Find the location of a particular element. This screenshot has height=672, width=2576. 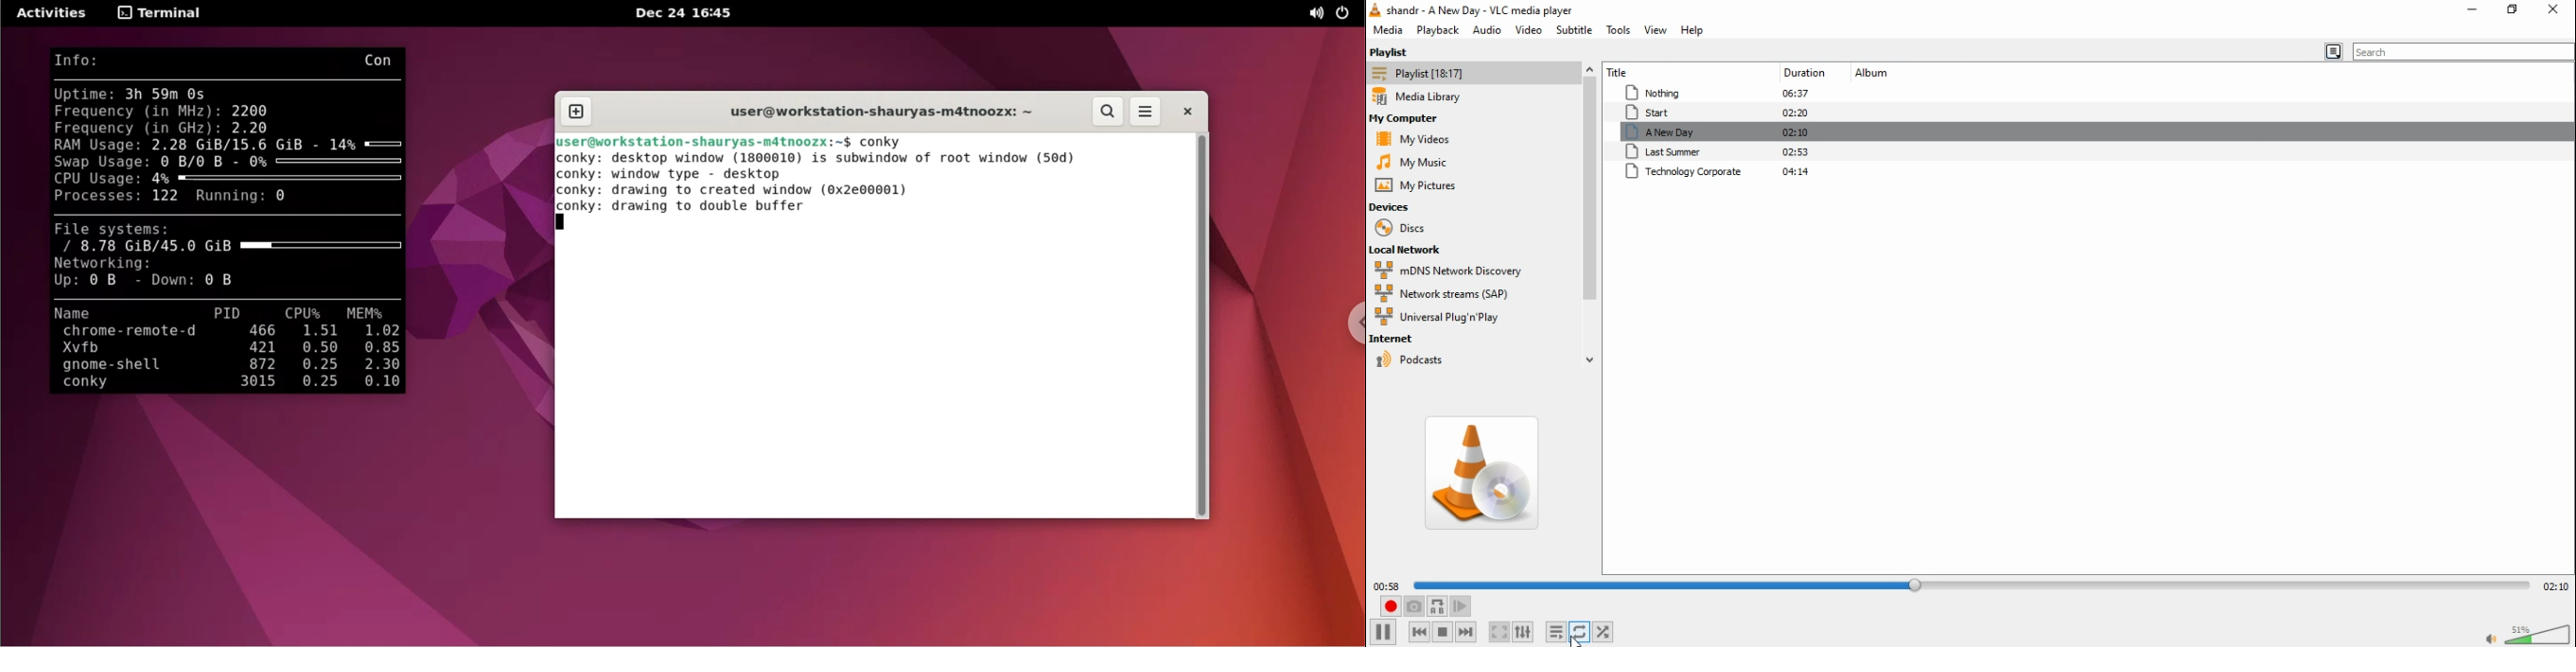

audio is located at coordinates (1486, 30).